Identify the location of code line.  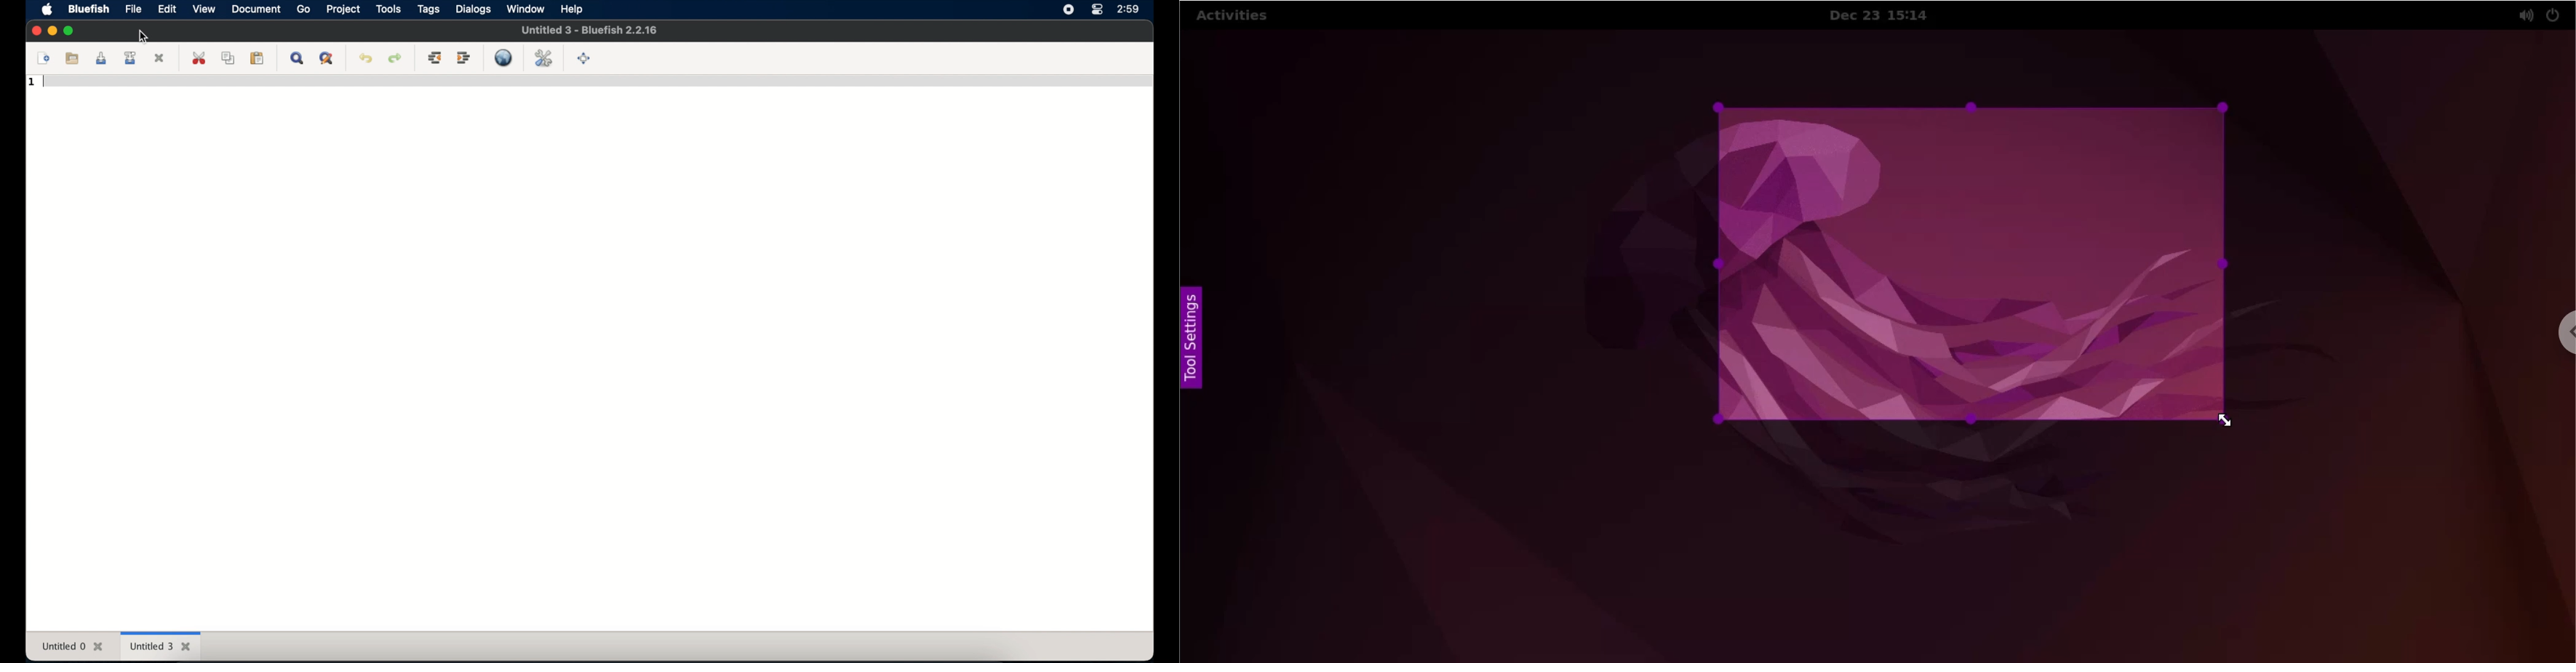
(595, 80).